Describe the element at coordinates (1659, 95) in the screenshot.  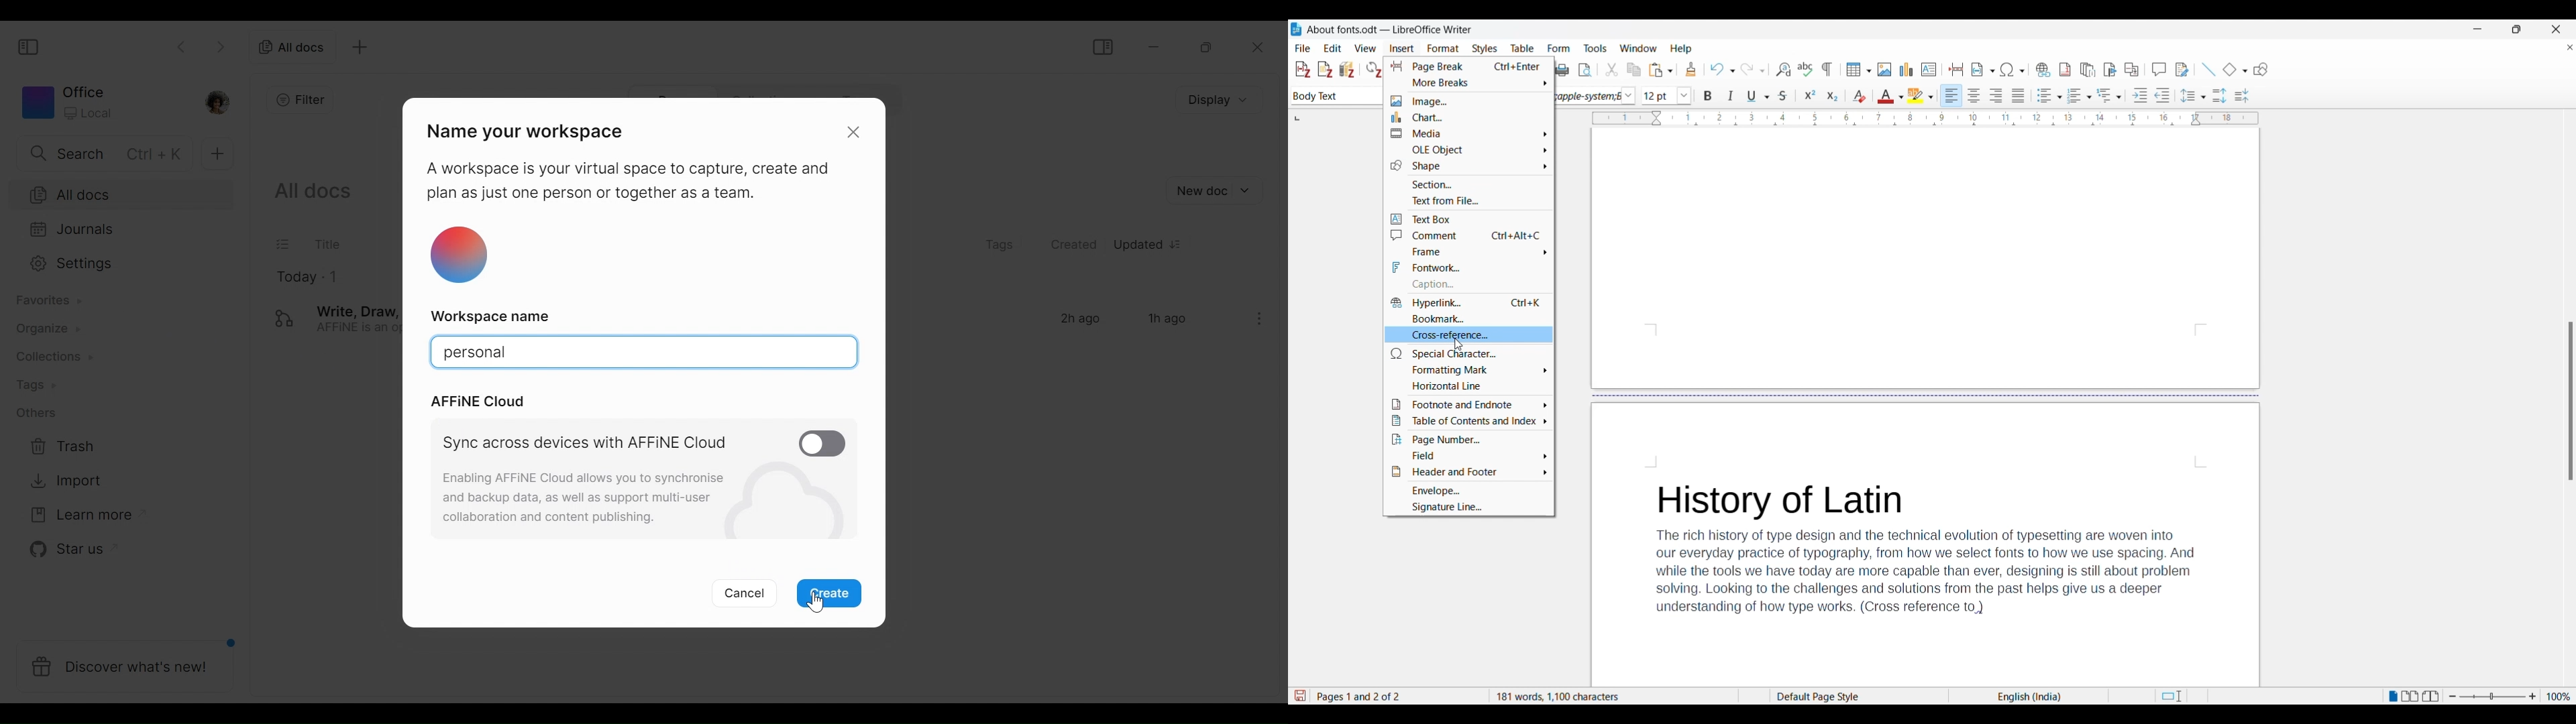
I see `Input font` at that location.